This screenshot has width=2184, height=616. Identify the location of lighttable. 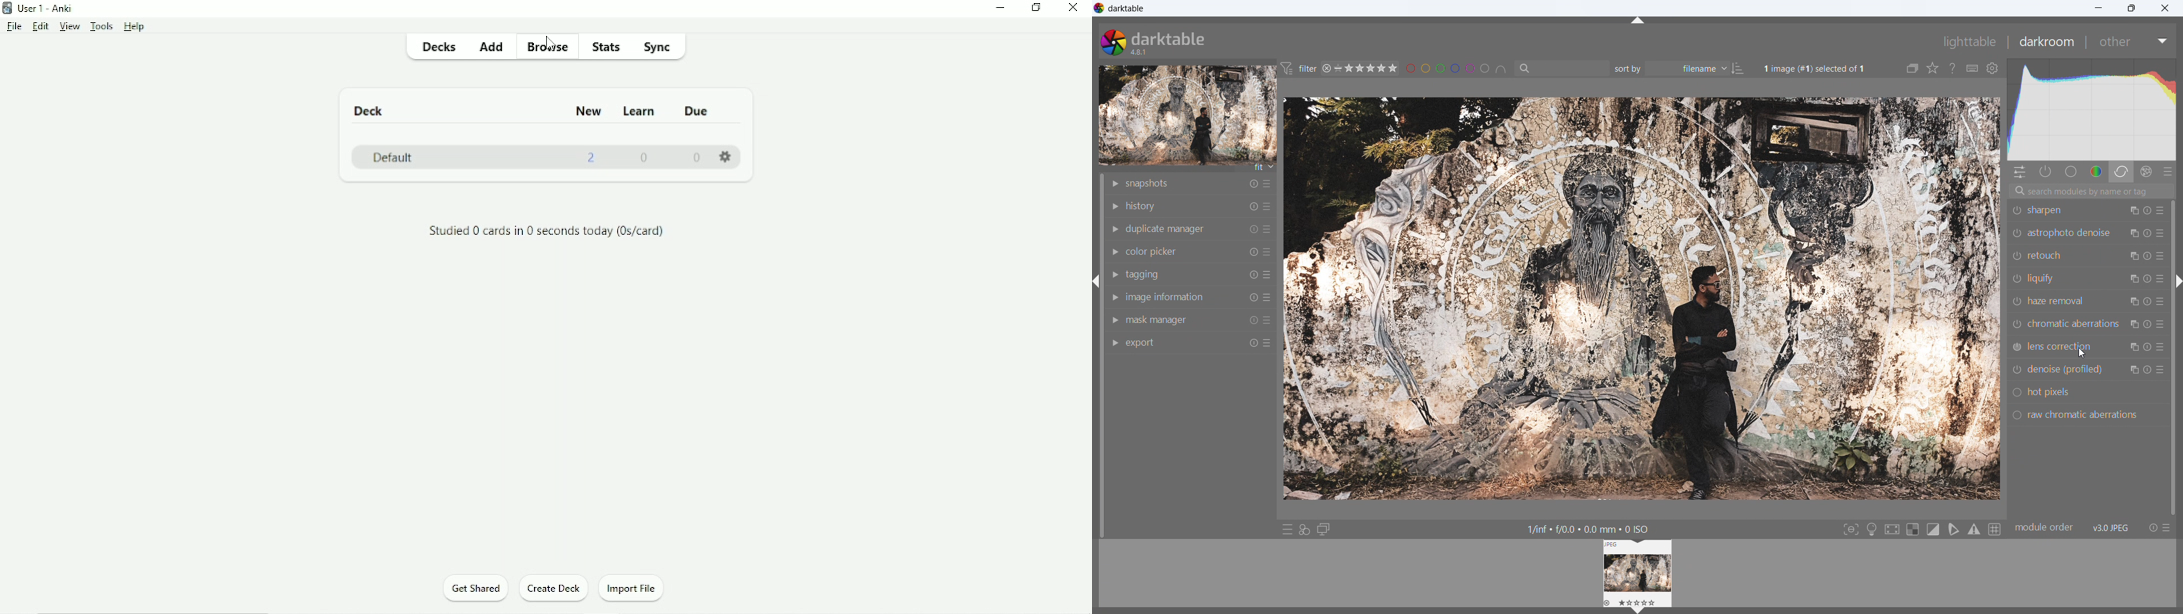
(1971, 41).